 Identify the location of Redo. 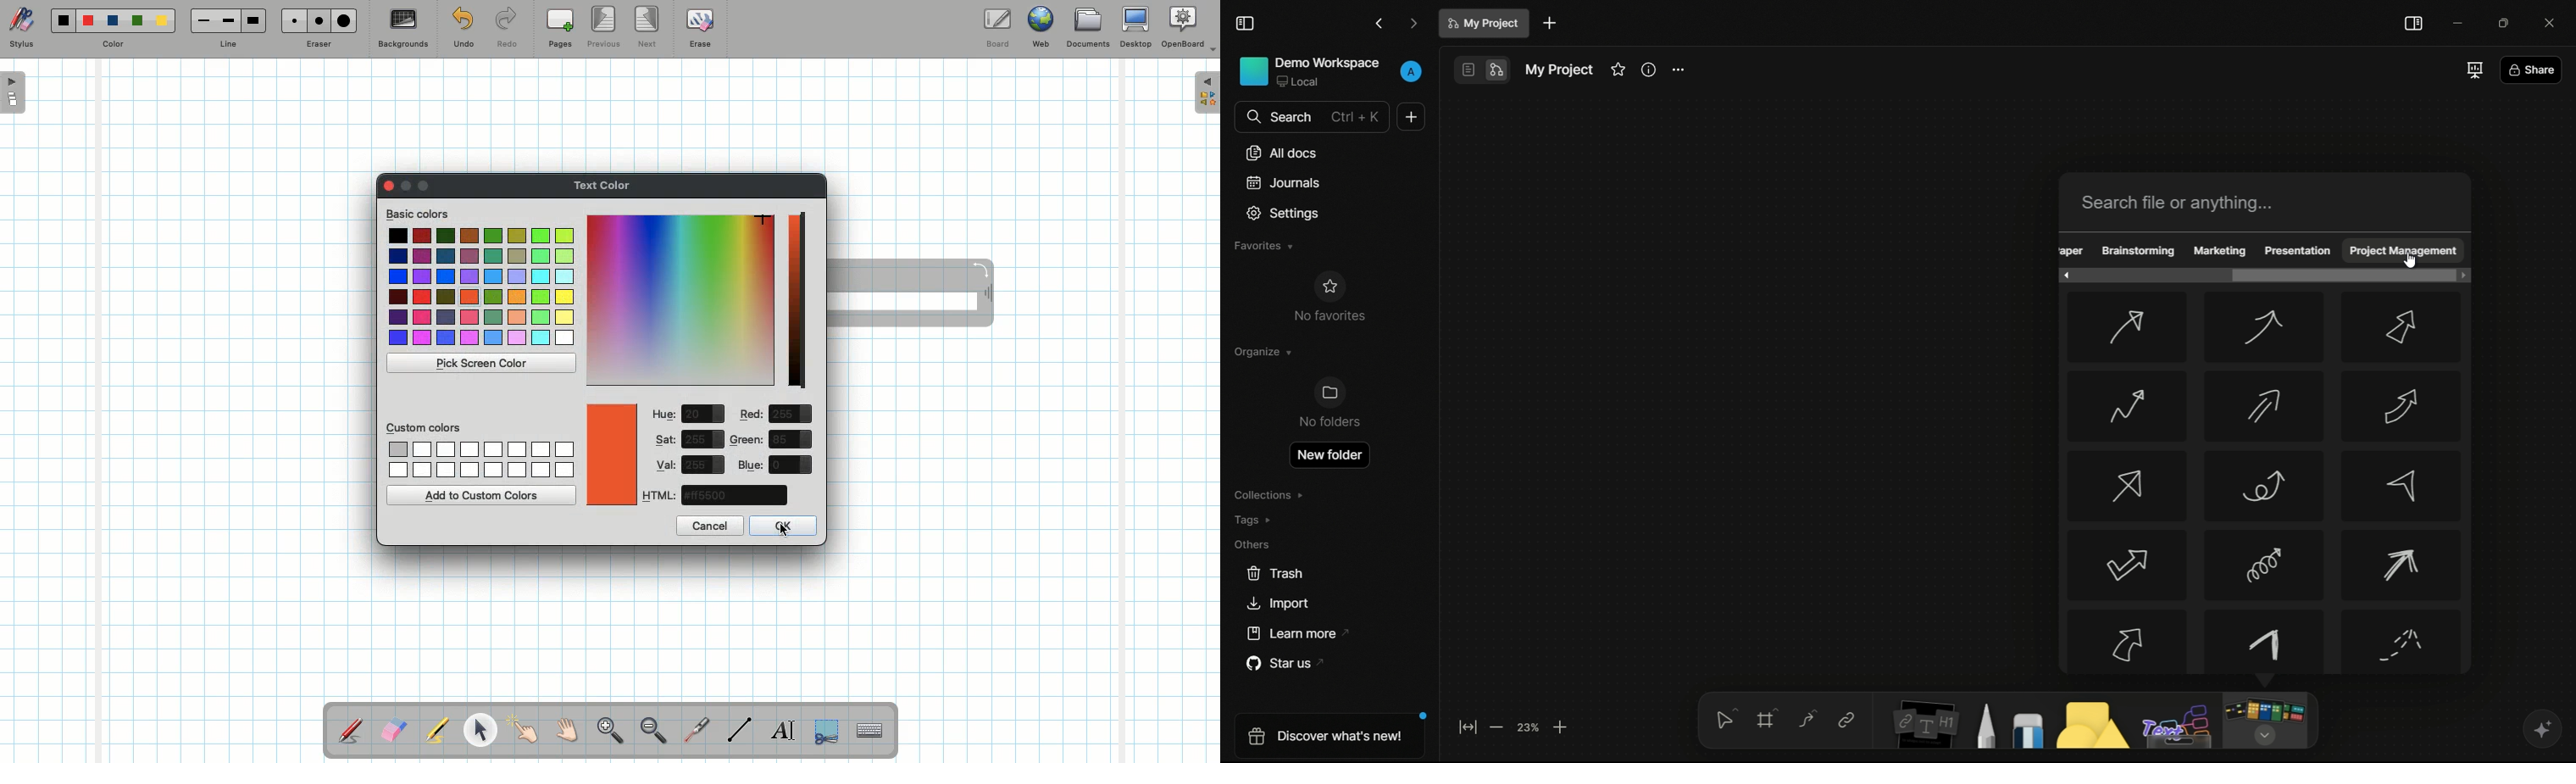
(507, 31).